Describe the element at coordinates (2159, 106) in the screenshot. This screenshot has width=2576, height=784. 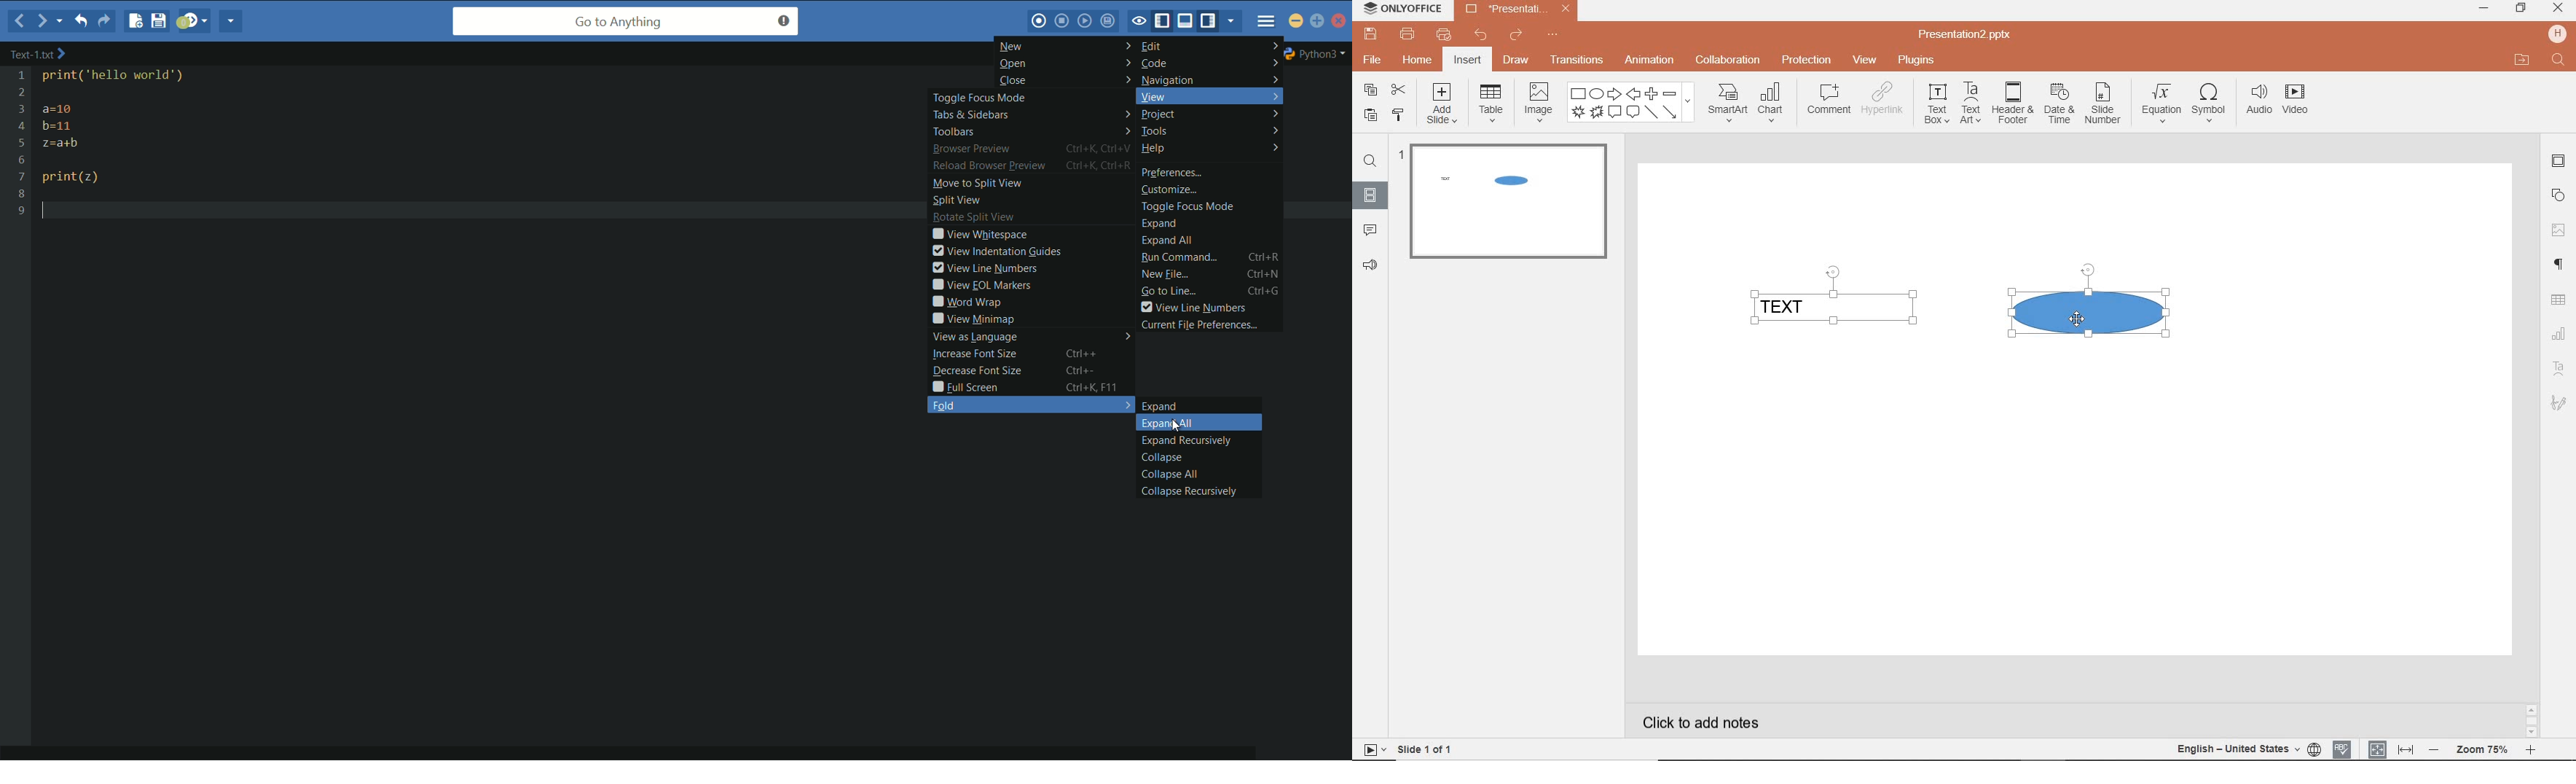
I see `equation` at that location.